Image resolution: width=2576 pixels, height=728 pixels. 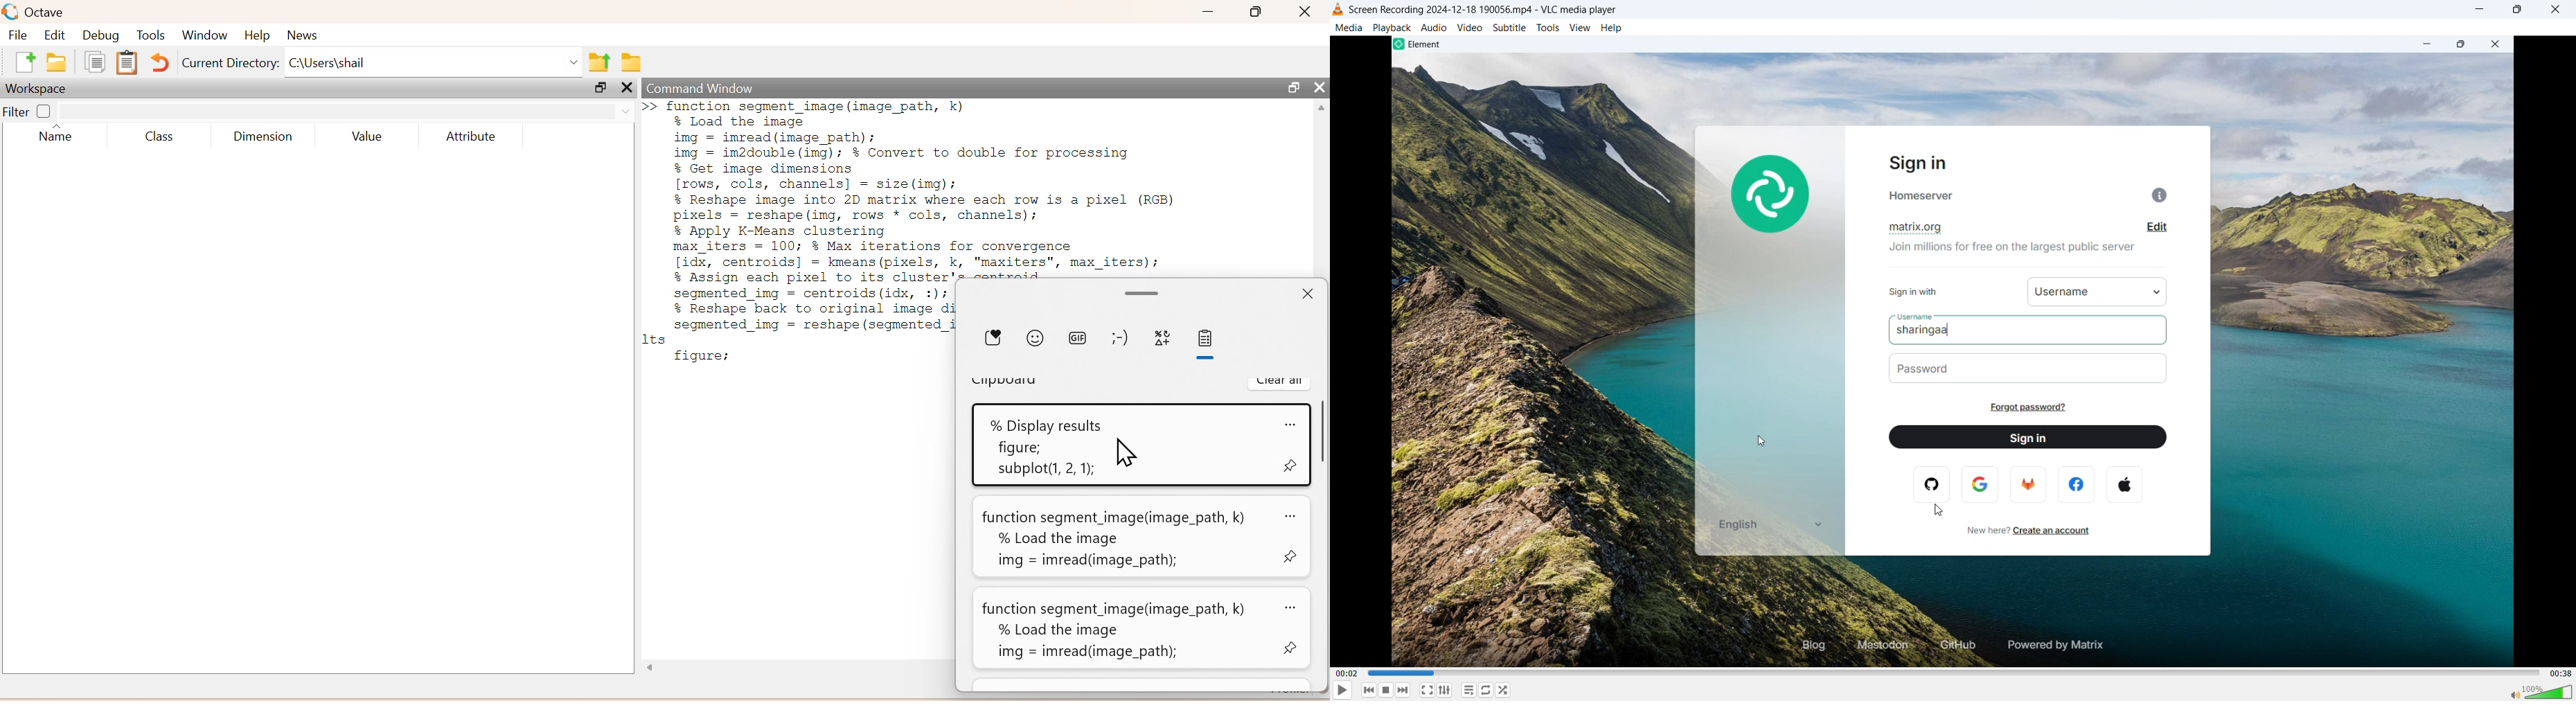 What do you see at coordinates (799, 324) in the screenshot?
I see `Segmented 1mg = centrolds(idx, :1)7
% Reshape back to original image di
segmented_img = reshape (segmented_i

1ts
figure;` at bounding box center [799, 324].